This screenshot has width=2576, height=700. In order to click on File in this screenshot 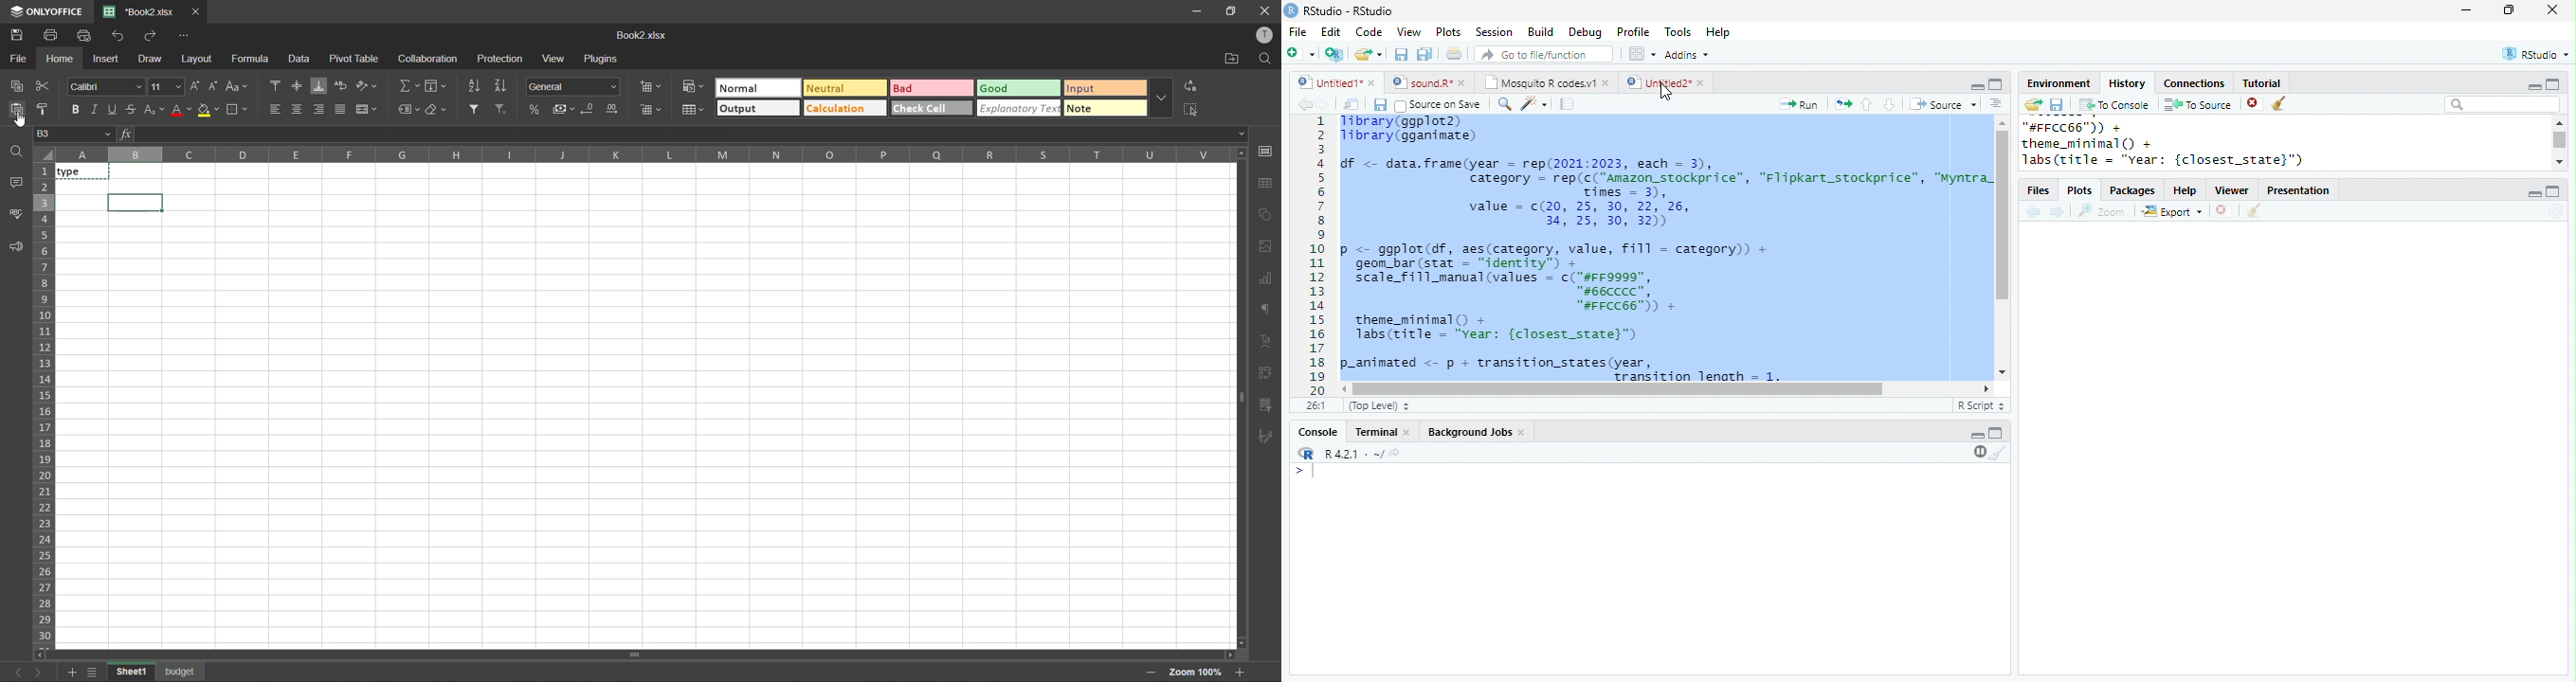, I will do `click(1299, 32)`.